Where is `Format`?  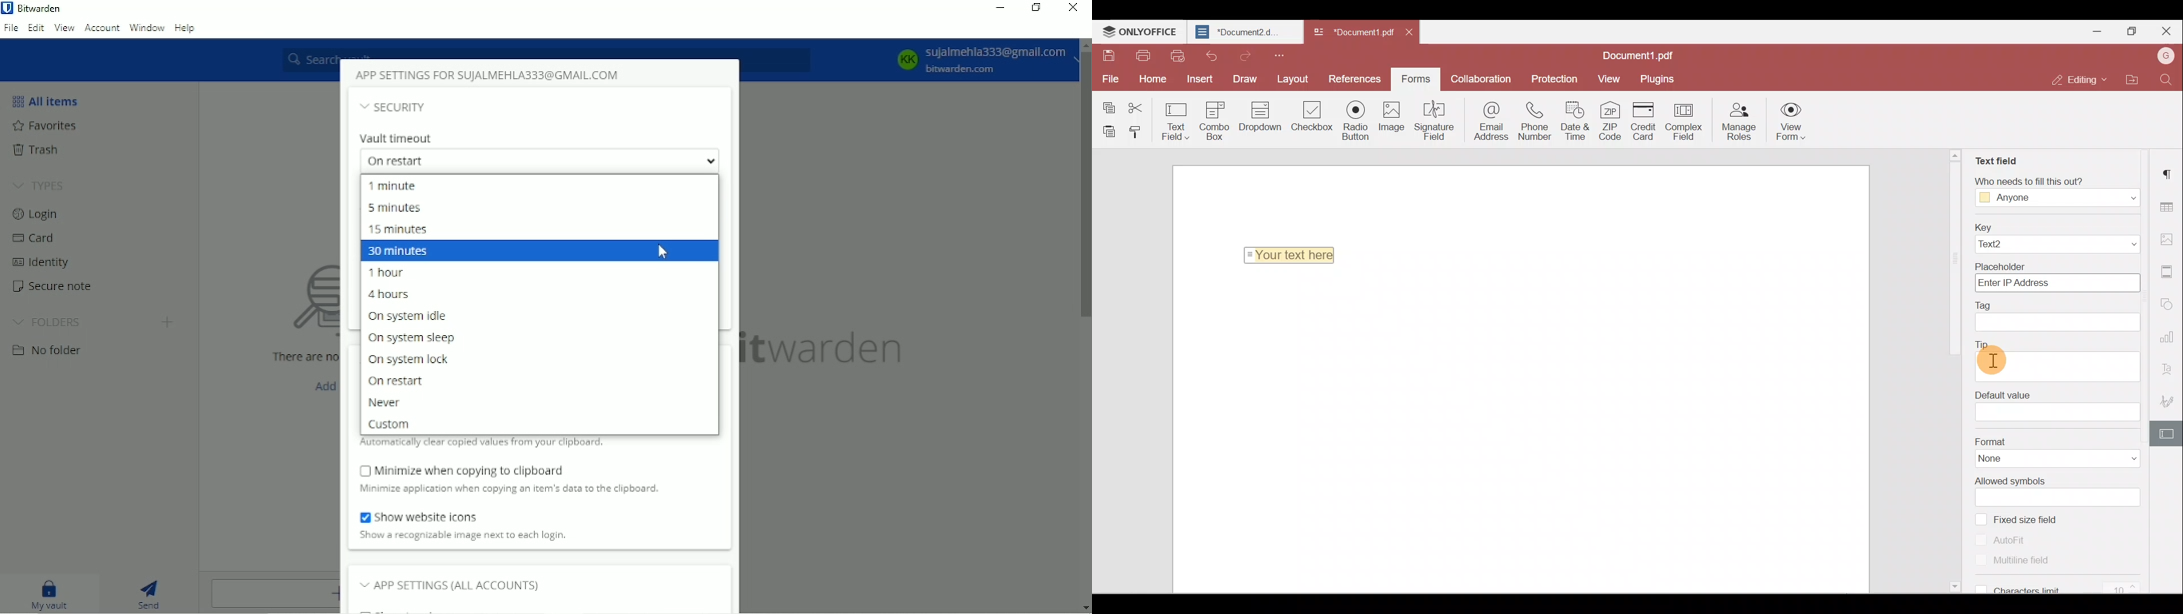
Format is located at coordinates (2058, 441).